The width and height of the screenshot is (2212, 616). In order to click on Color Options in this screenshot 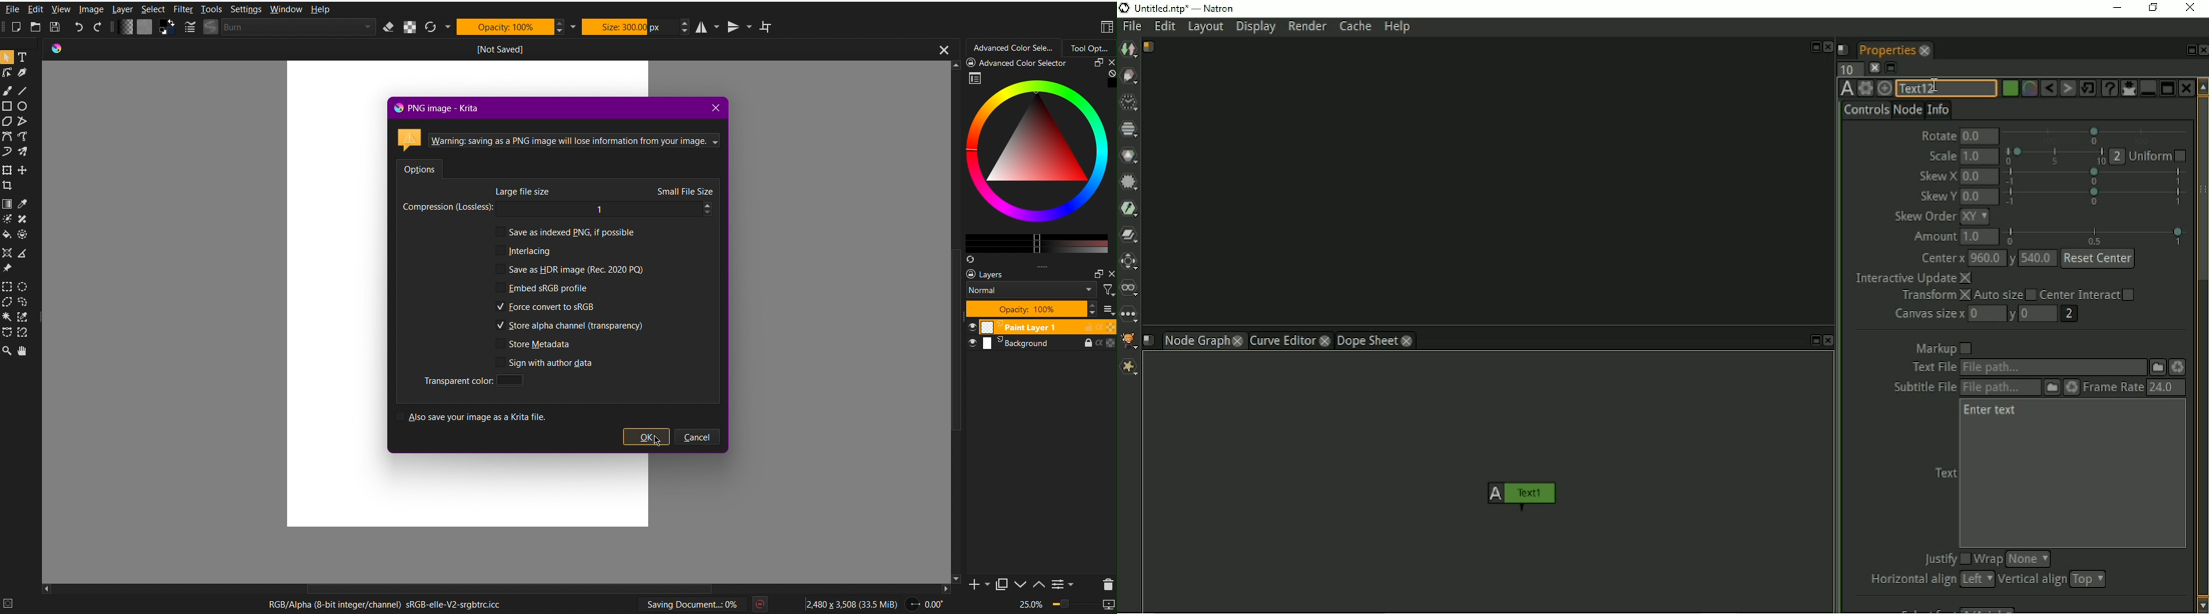, I will do `click(17, 219)`.